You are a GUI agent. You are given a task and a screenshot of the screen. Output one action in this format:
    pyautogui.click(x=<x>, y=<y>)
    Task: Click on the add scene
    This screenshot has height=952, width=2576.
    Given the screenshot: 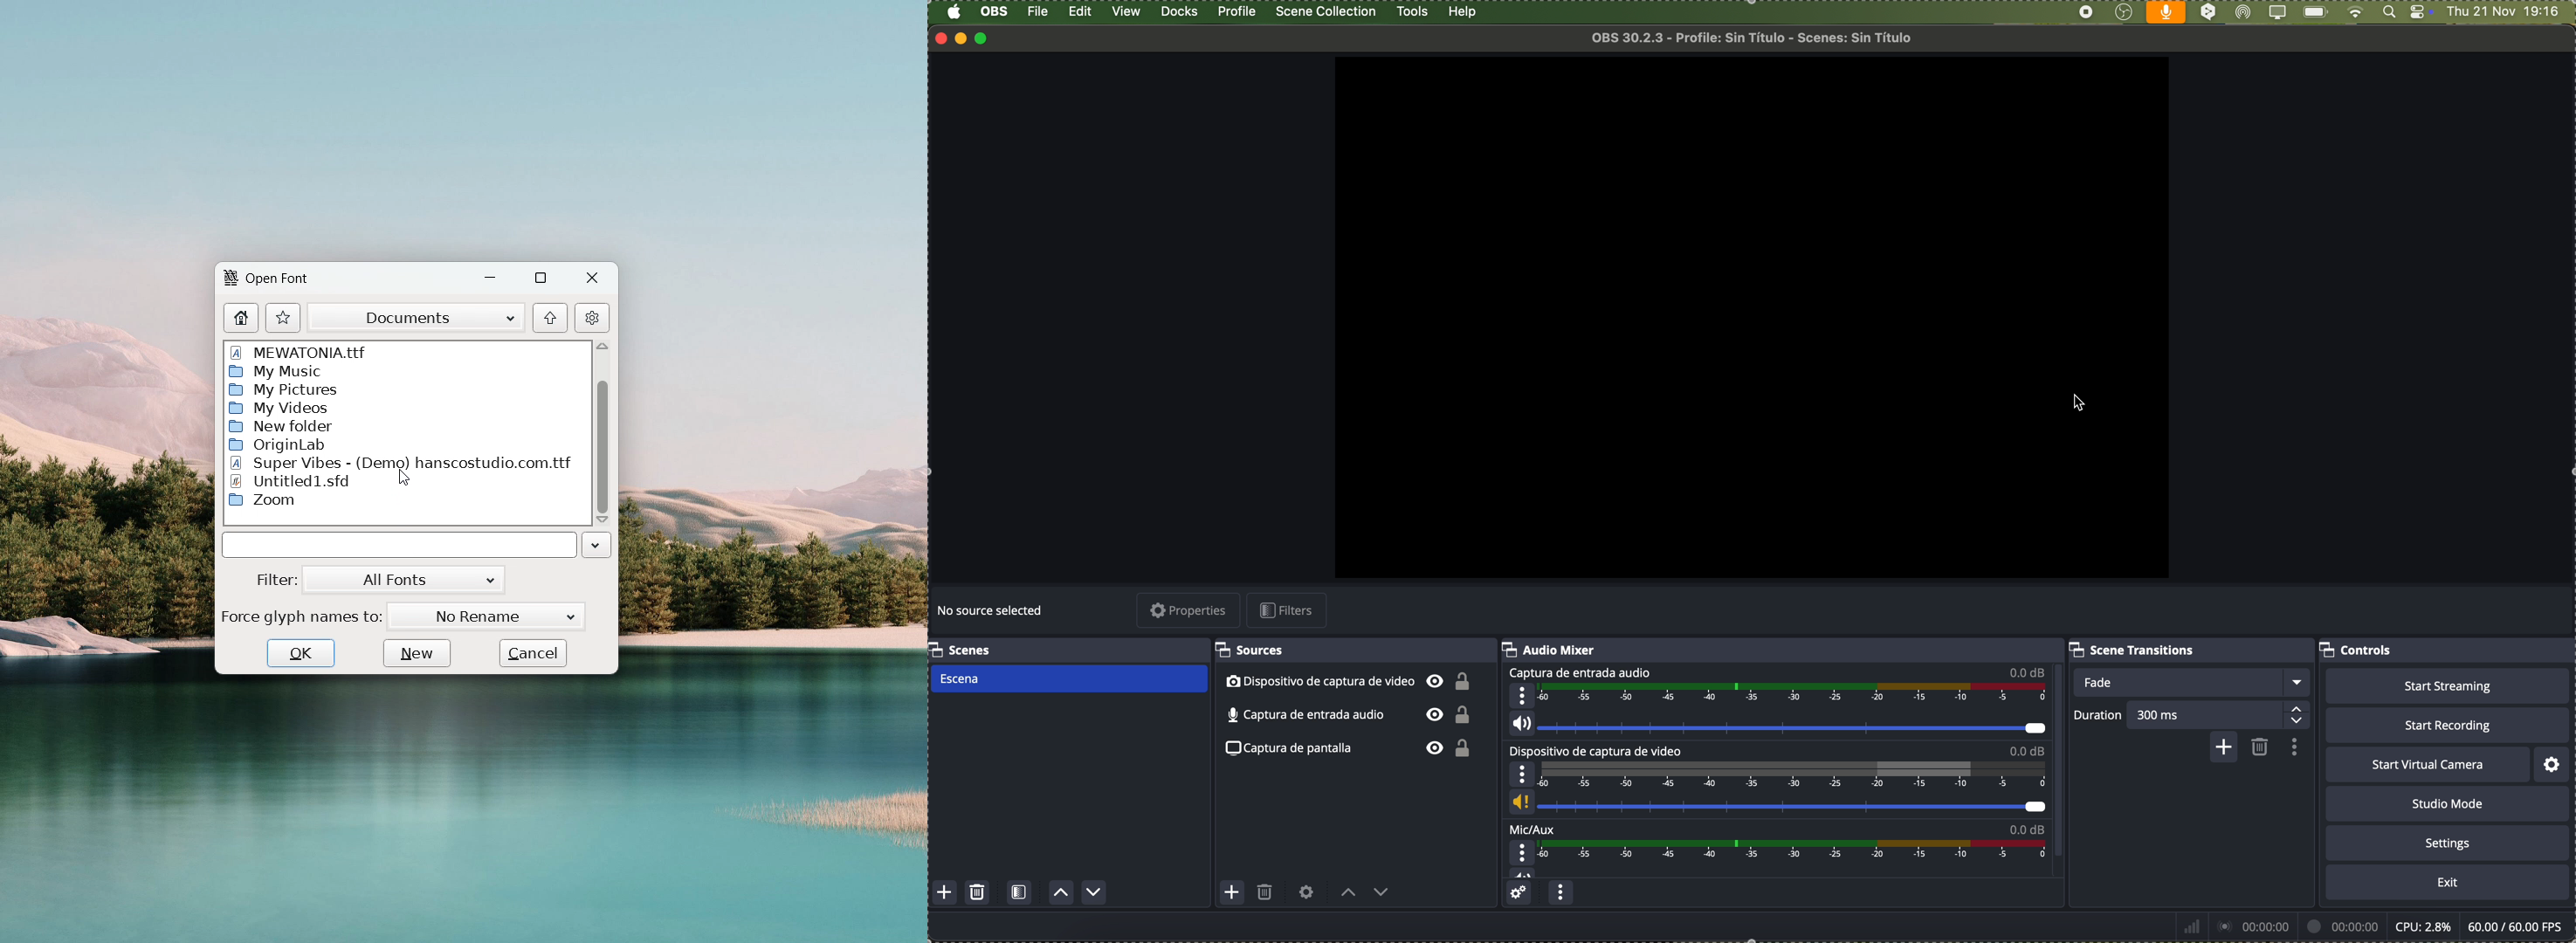 What is the action you would take?
    pyautogui.click(x=945, y=893)
    